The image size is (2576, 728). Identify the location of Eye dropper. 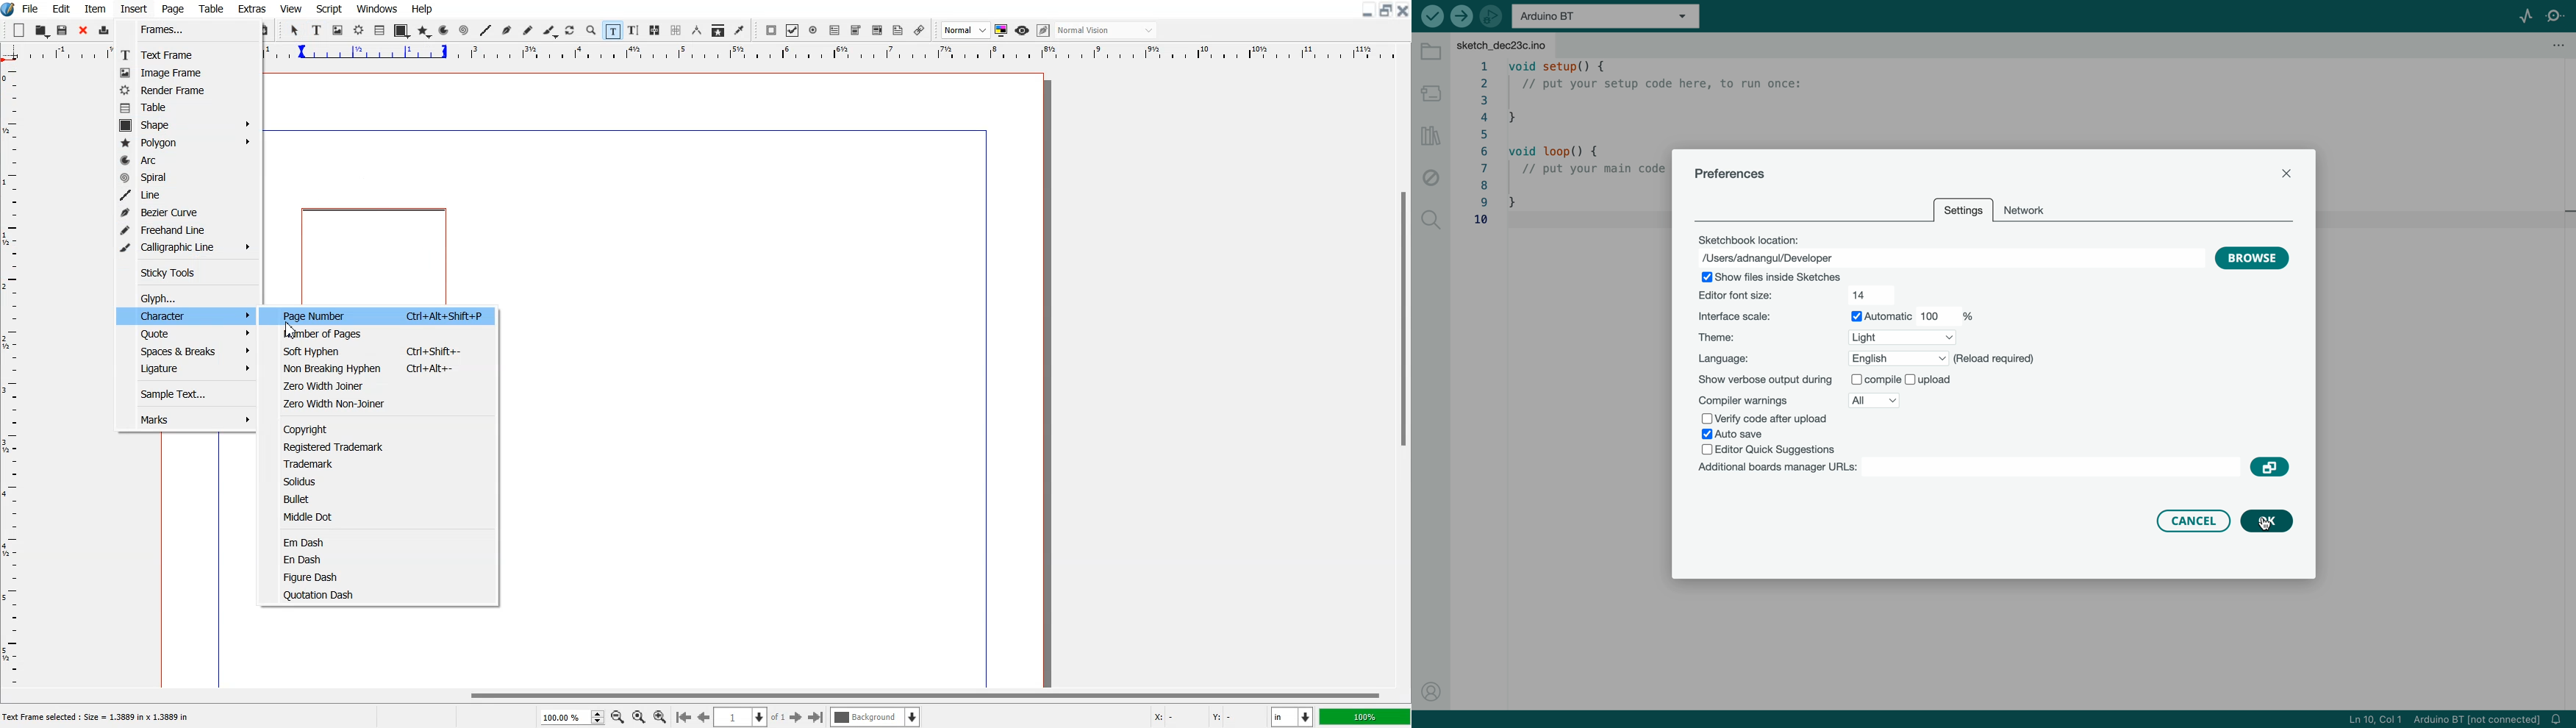
(739, 30).